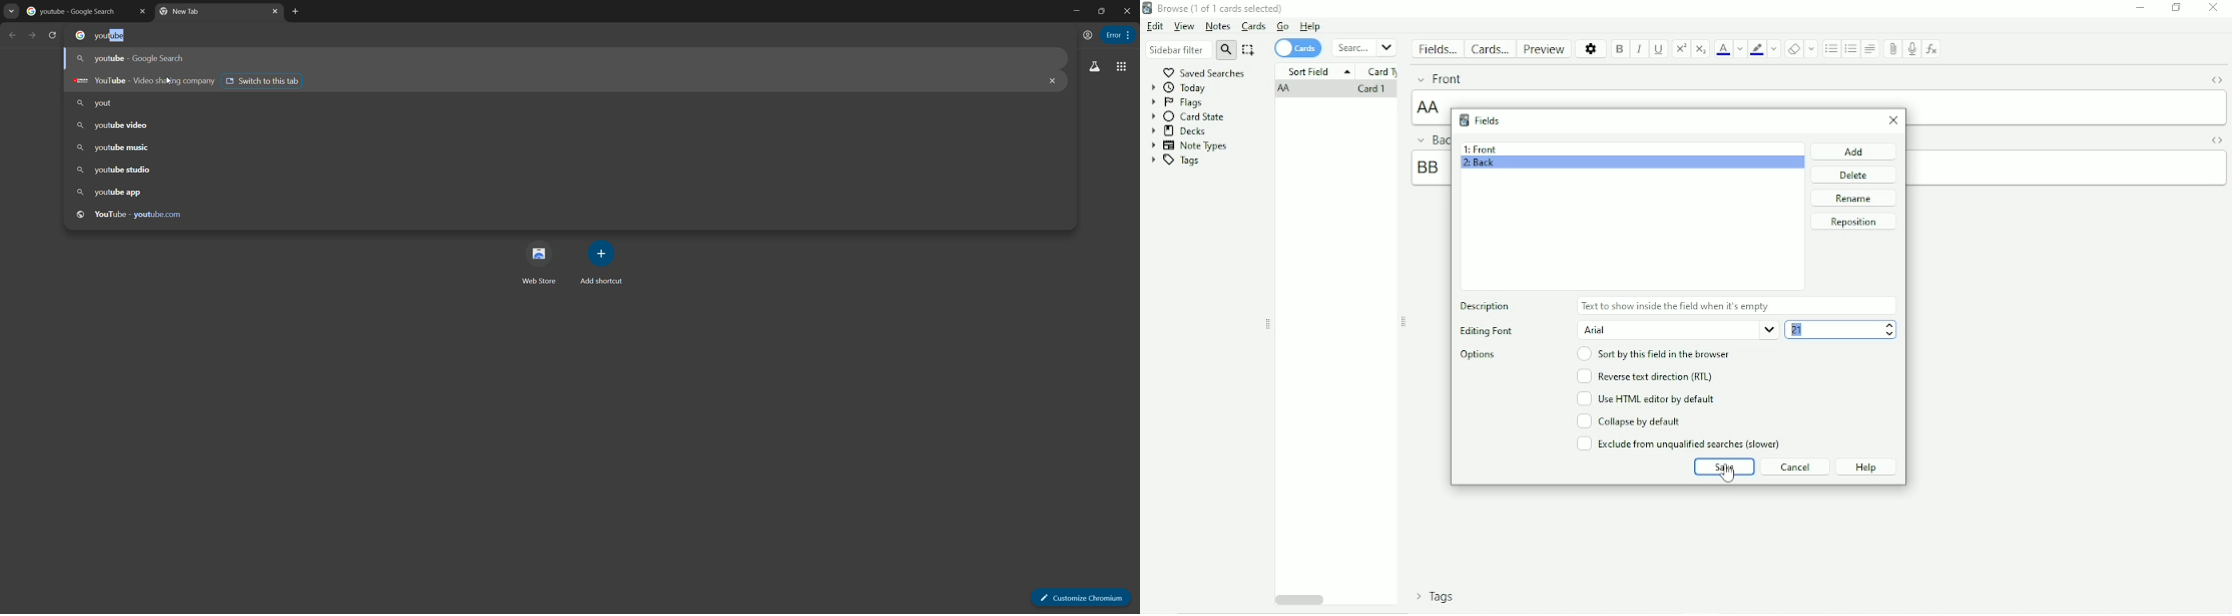 The width and height of the screenshot is (2240, 616). I want to click on Equations, so click(1931, 48).